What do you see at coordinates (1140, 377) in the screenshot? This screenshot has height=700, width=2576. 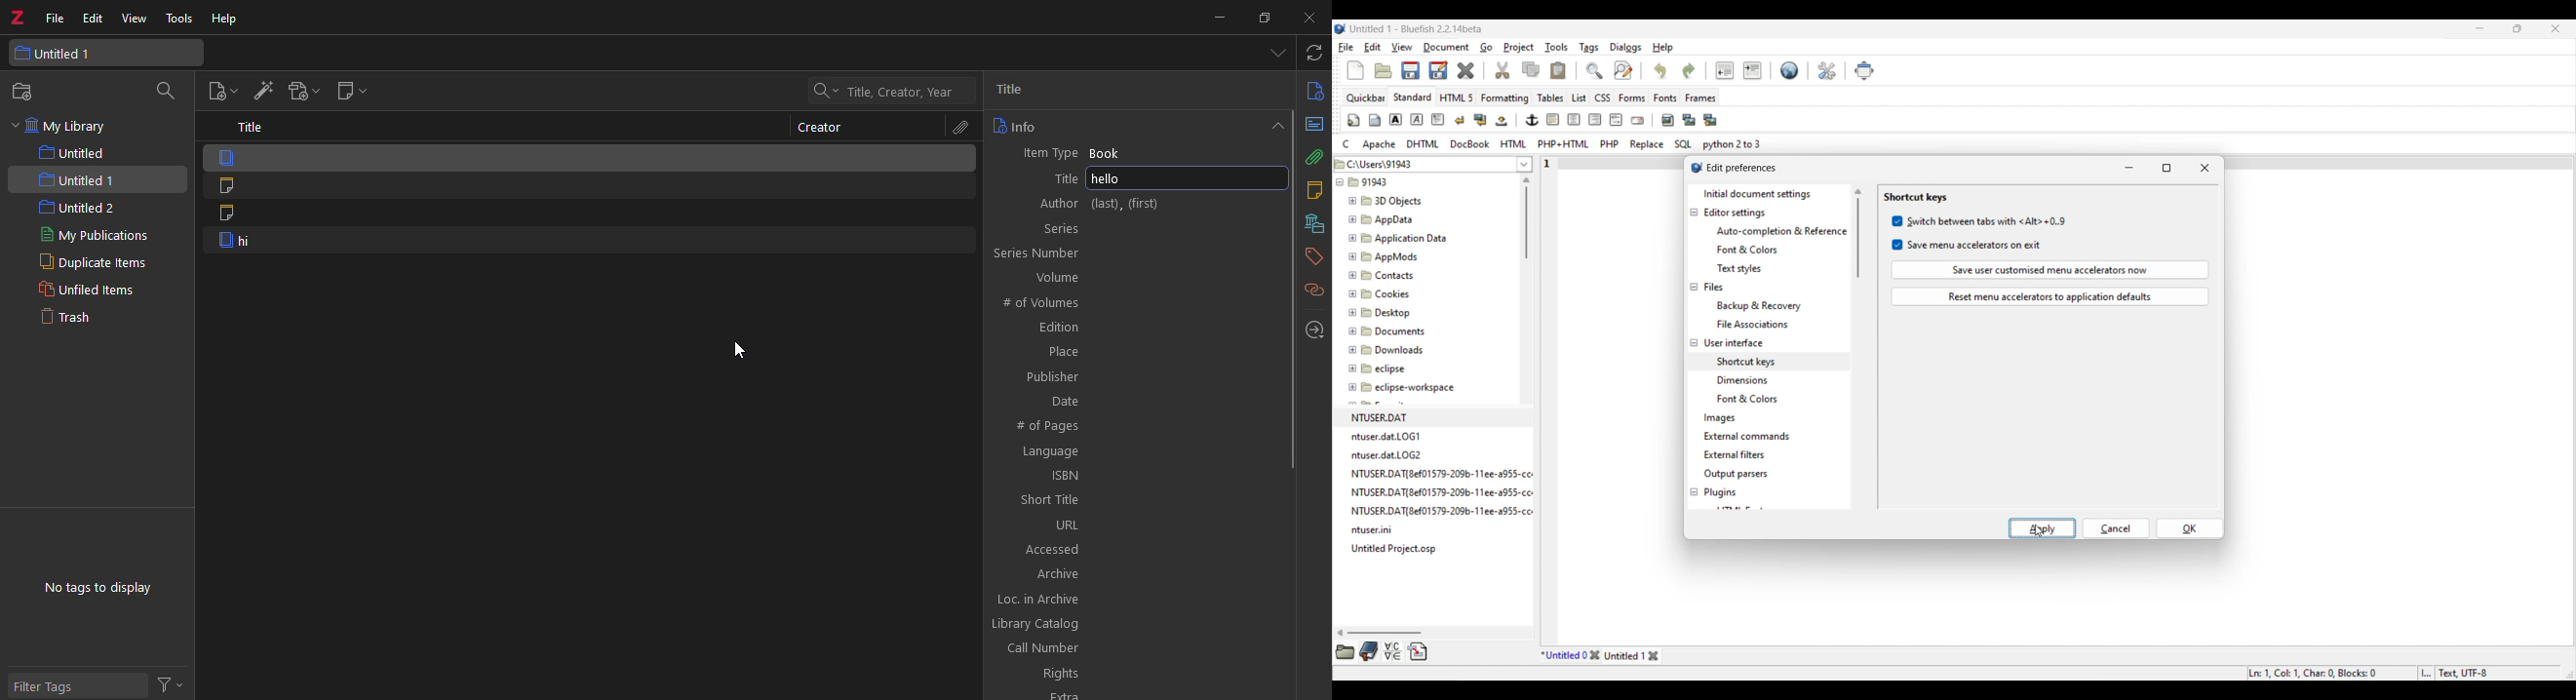 I see `publisher` at bounding box center [1140, 377].